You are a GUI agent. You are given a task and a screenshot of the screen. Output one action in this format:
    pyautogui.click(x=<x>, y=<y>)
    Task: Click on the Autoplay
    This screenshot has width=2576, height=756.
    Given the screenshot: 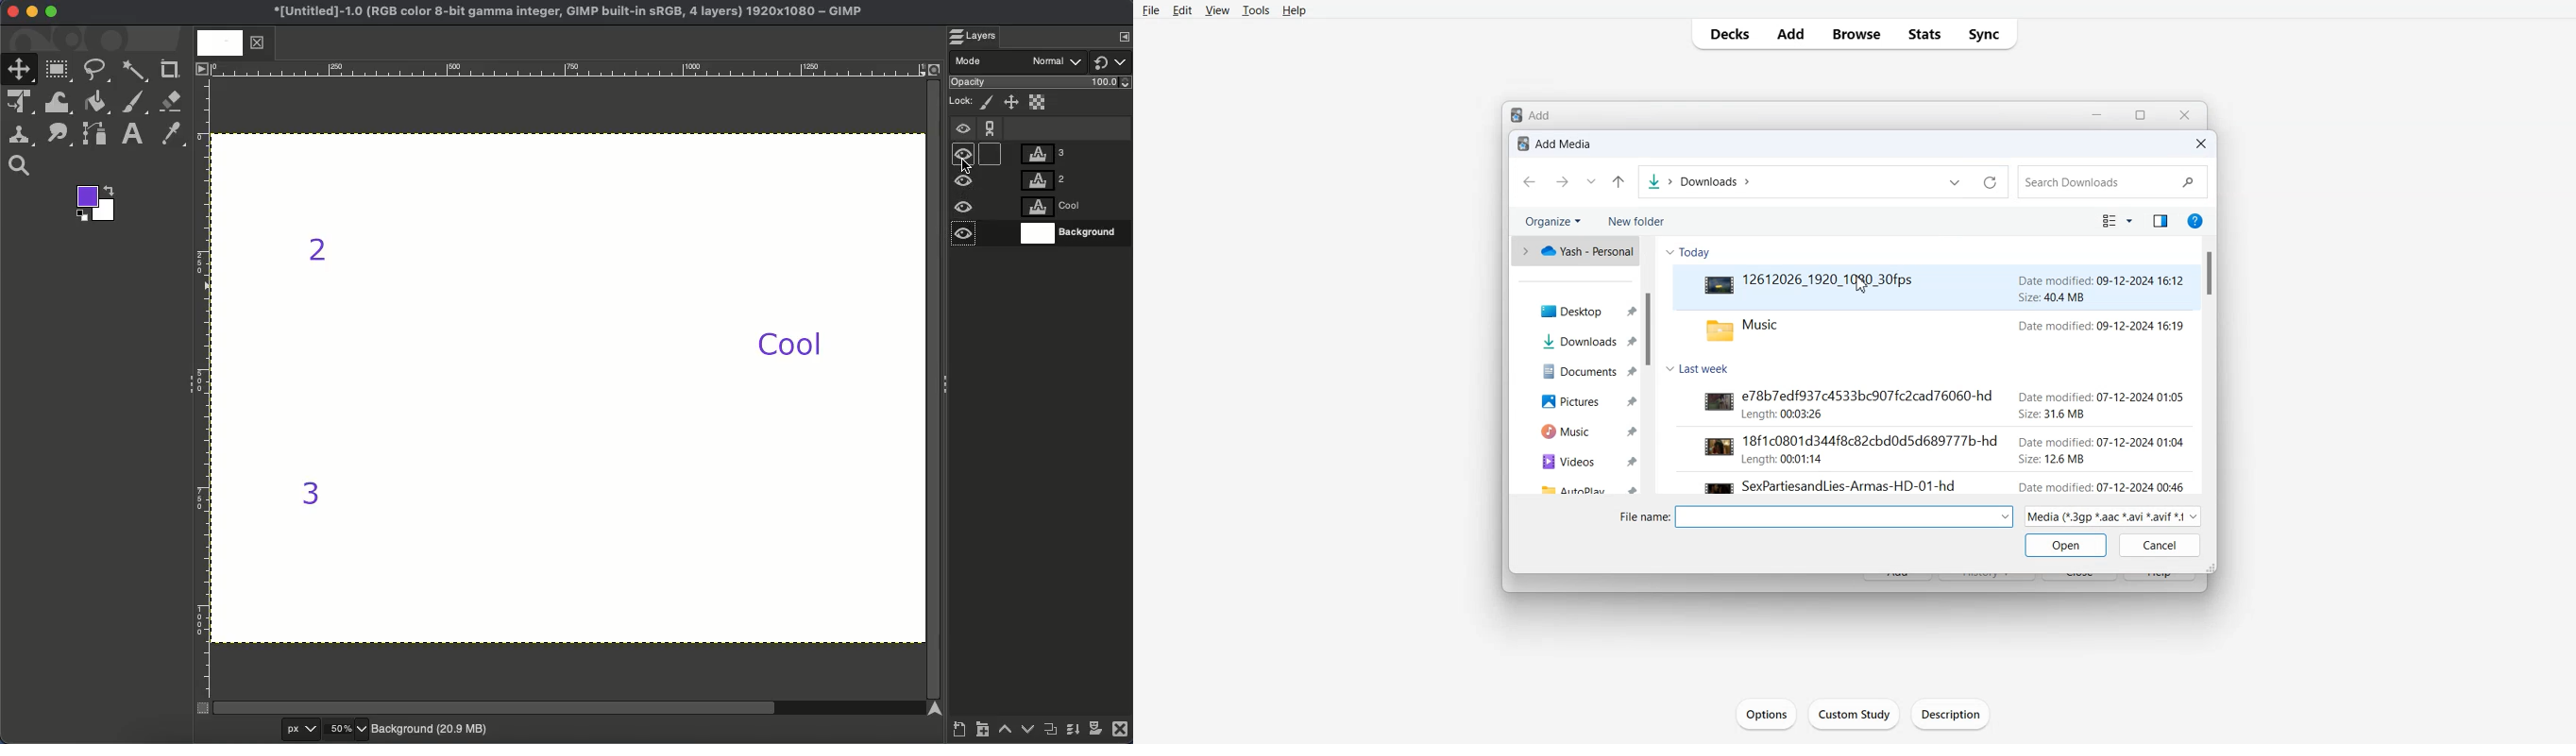 What is the action you would take?
    pyautogui.click(x=1582, y=487)
    